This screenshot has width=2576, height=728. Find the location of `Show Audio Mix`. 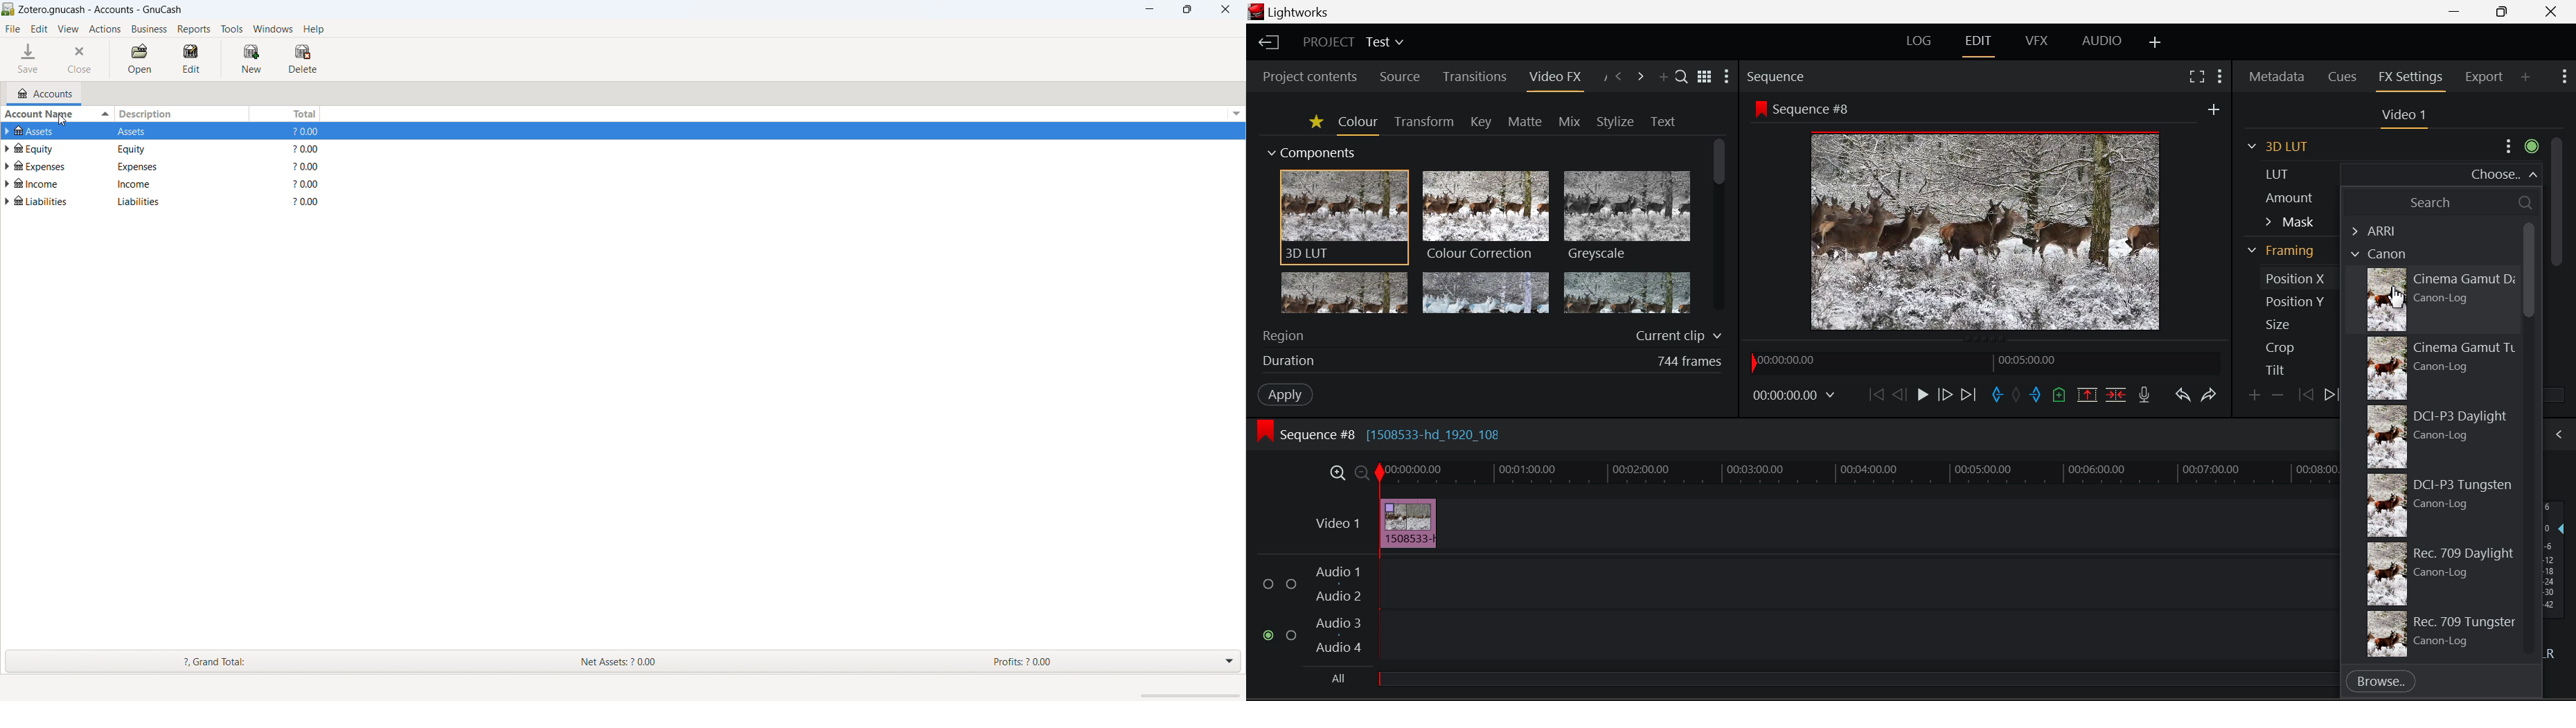

Show Audio Mix is located at coordinates (2555, 433).